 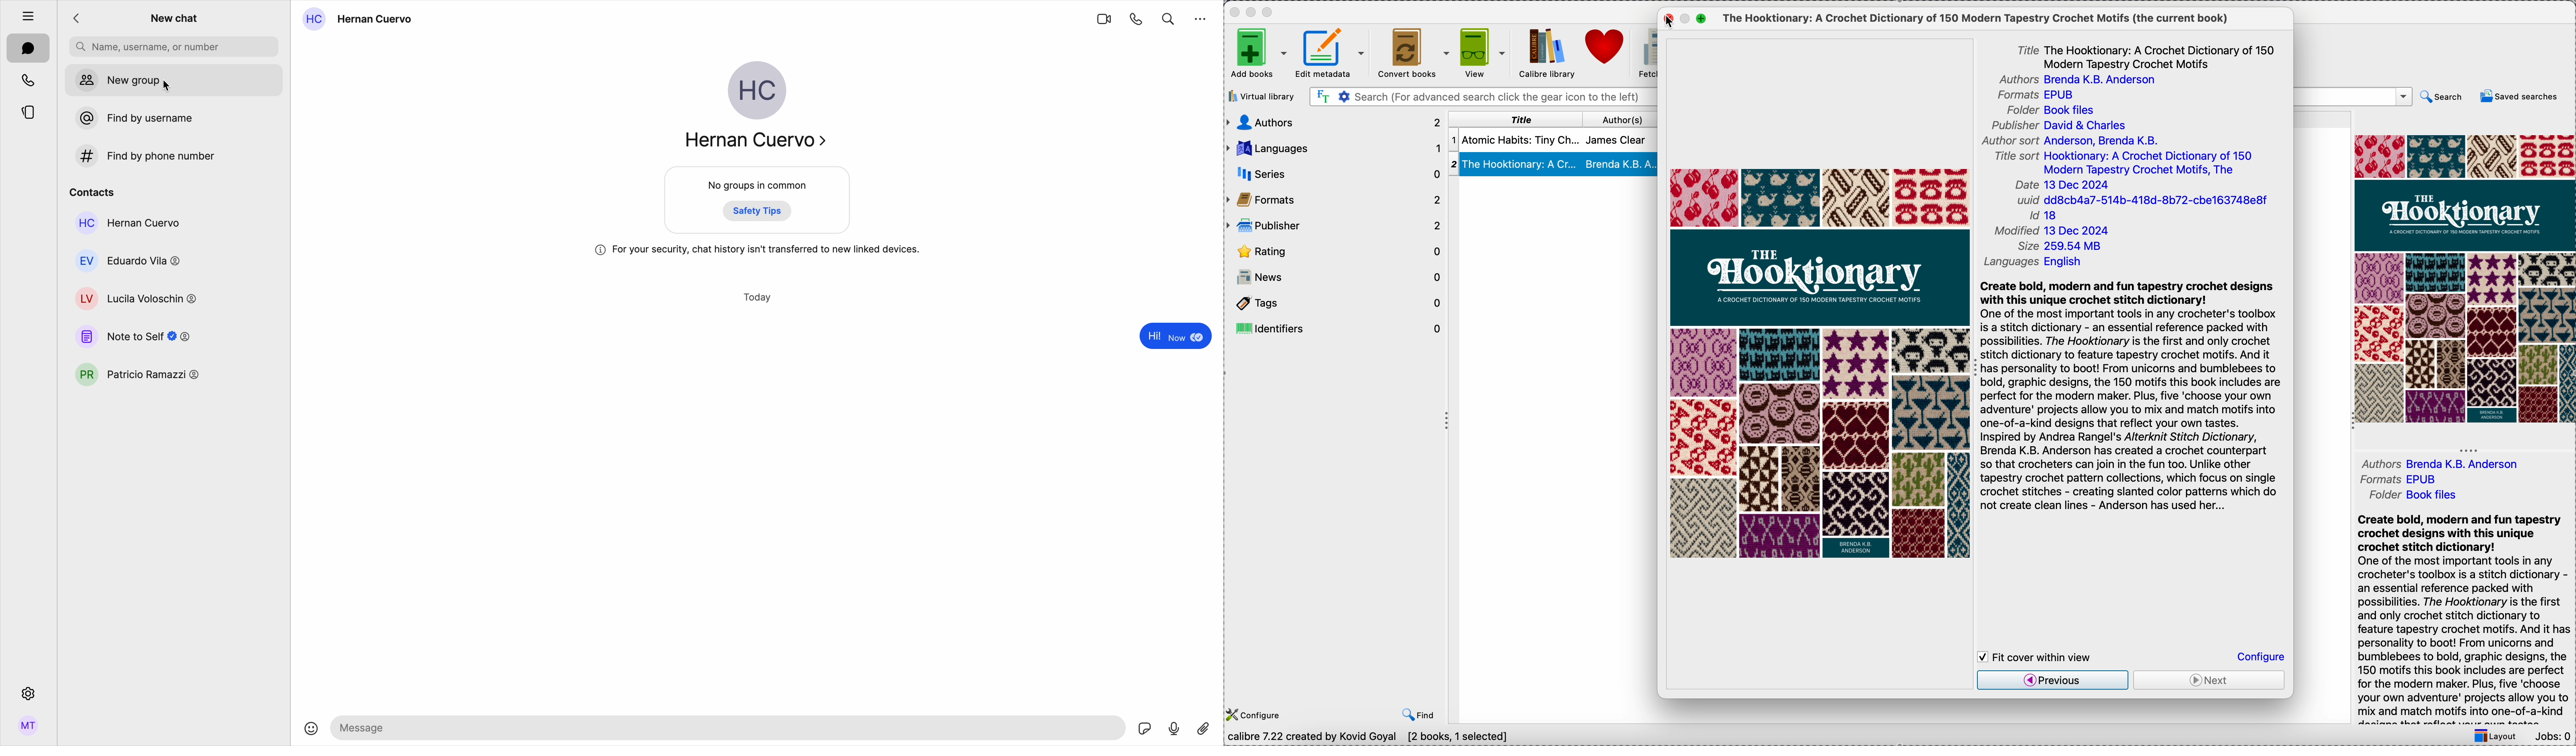 What do you see at coordinates (2437, 464) in the screenshot?
I see `authors Brenda K.B Anderson` at bounding box center [2437, 464].